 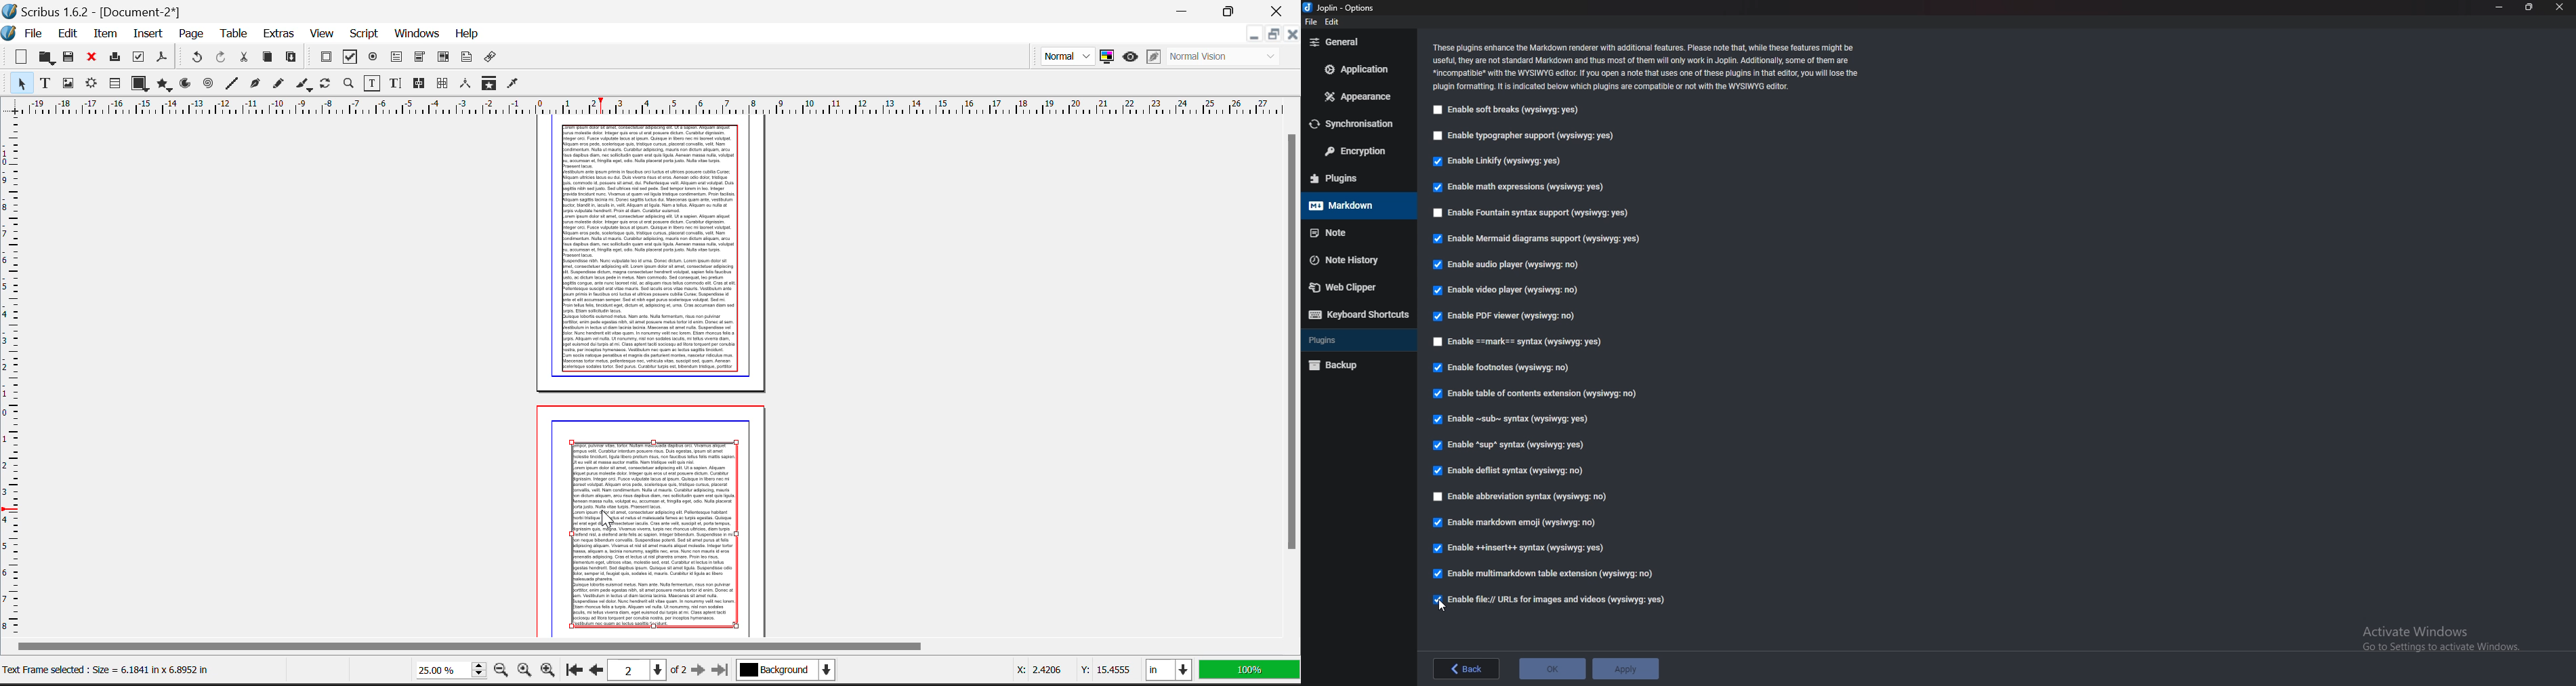 I want to click on Arcs, so click(x=186, y=84).